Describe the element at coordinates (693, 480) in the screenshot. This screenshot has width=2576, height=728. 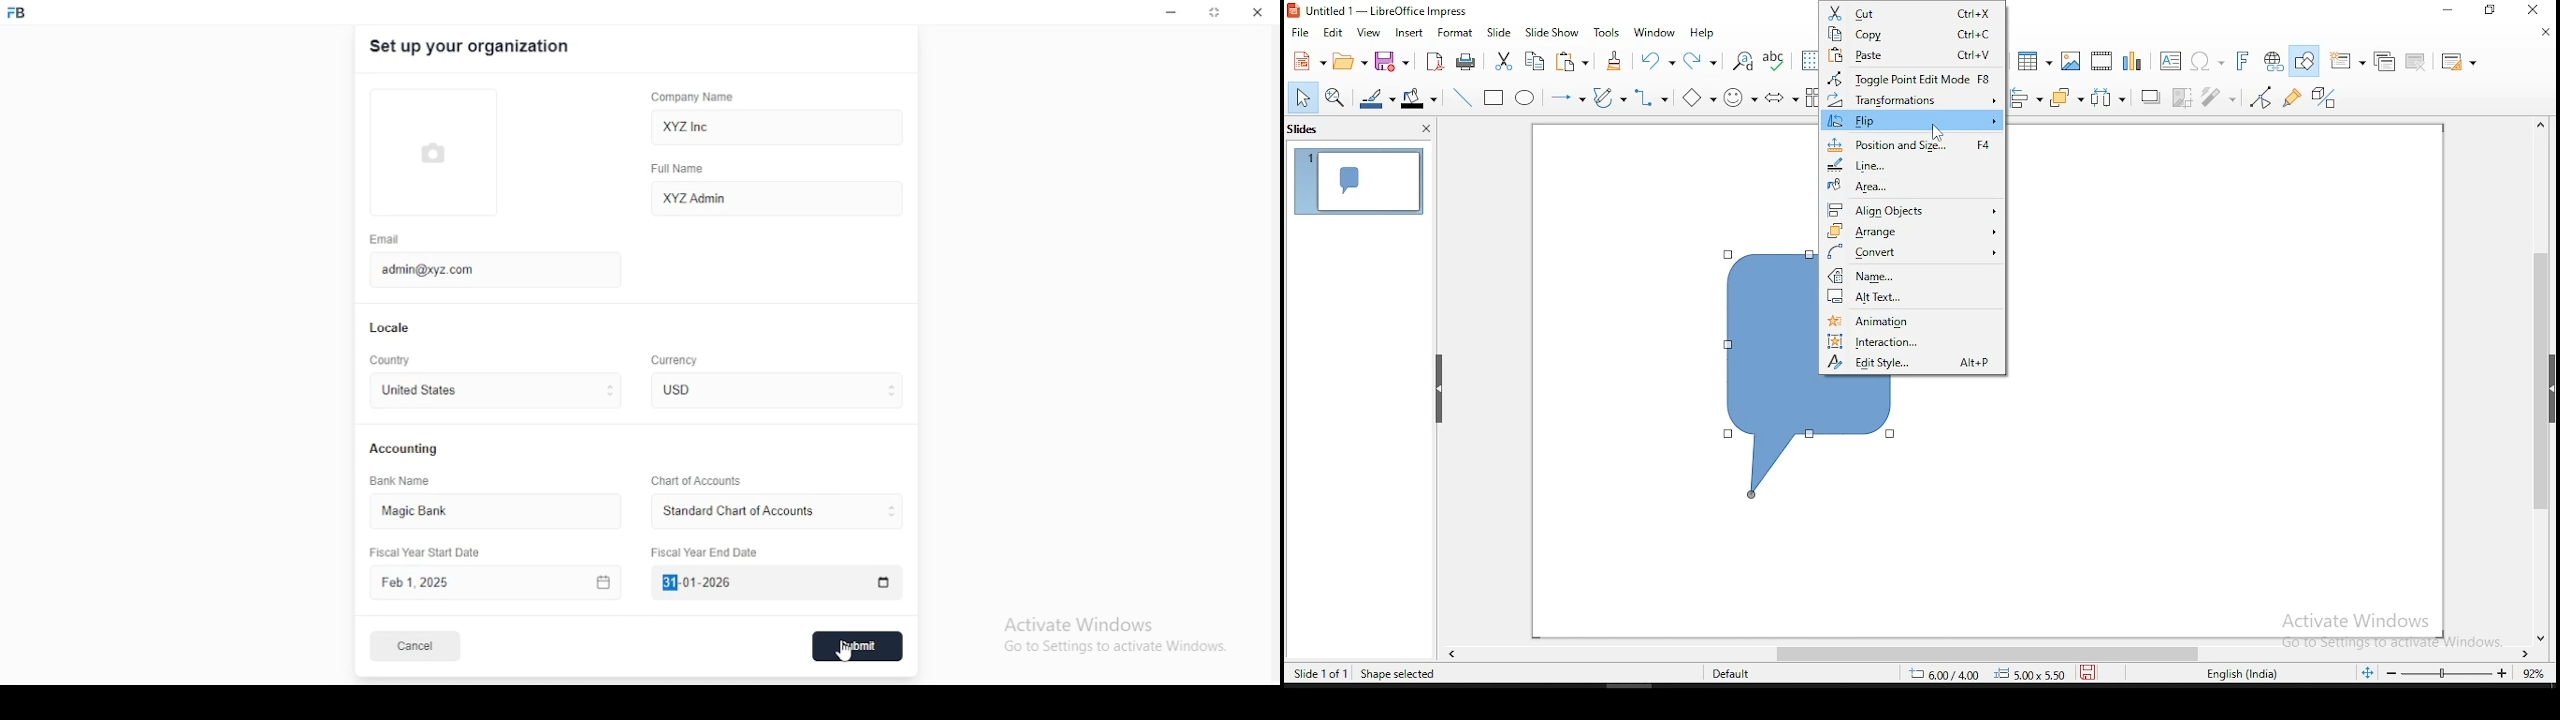
I see `Chart of Accounts` at that location.